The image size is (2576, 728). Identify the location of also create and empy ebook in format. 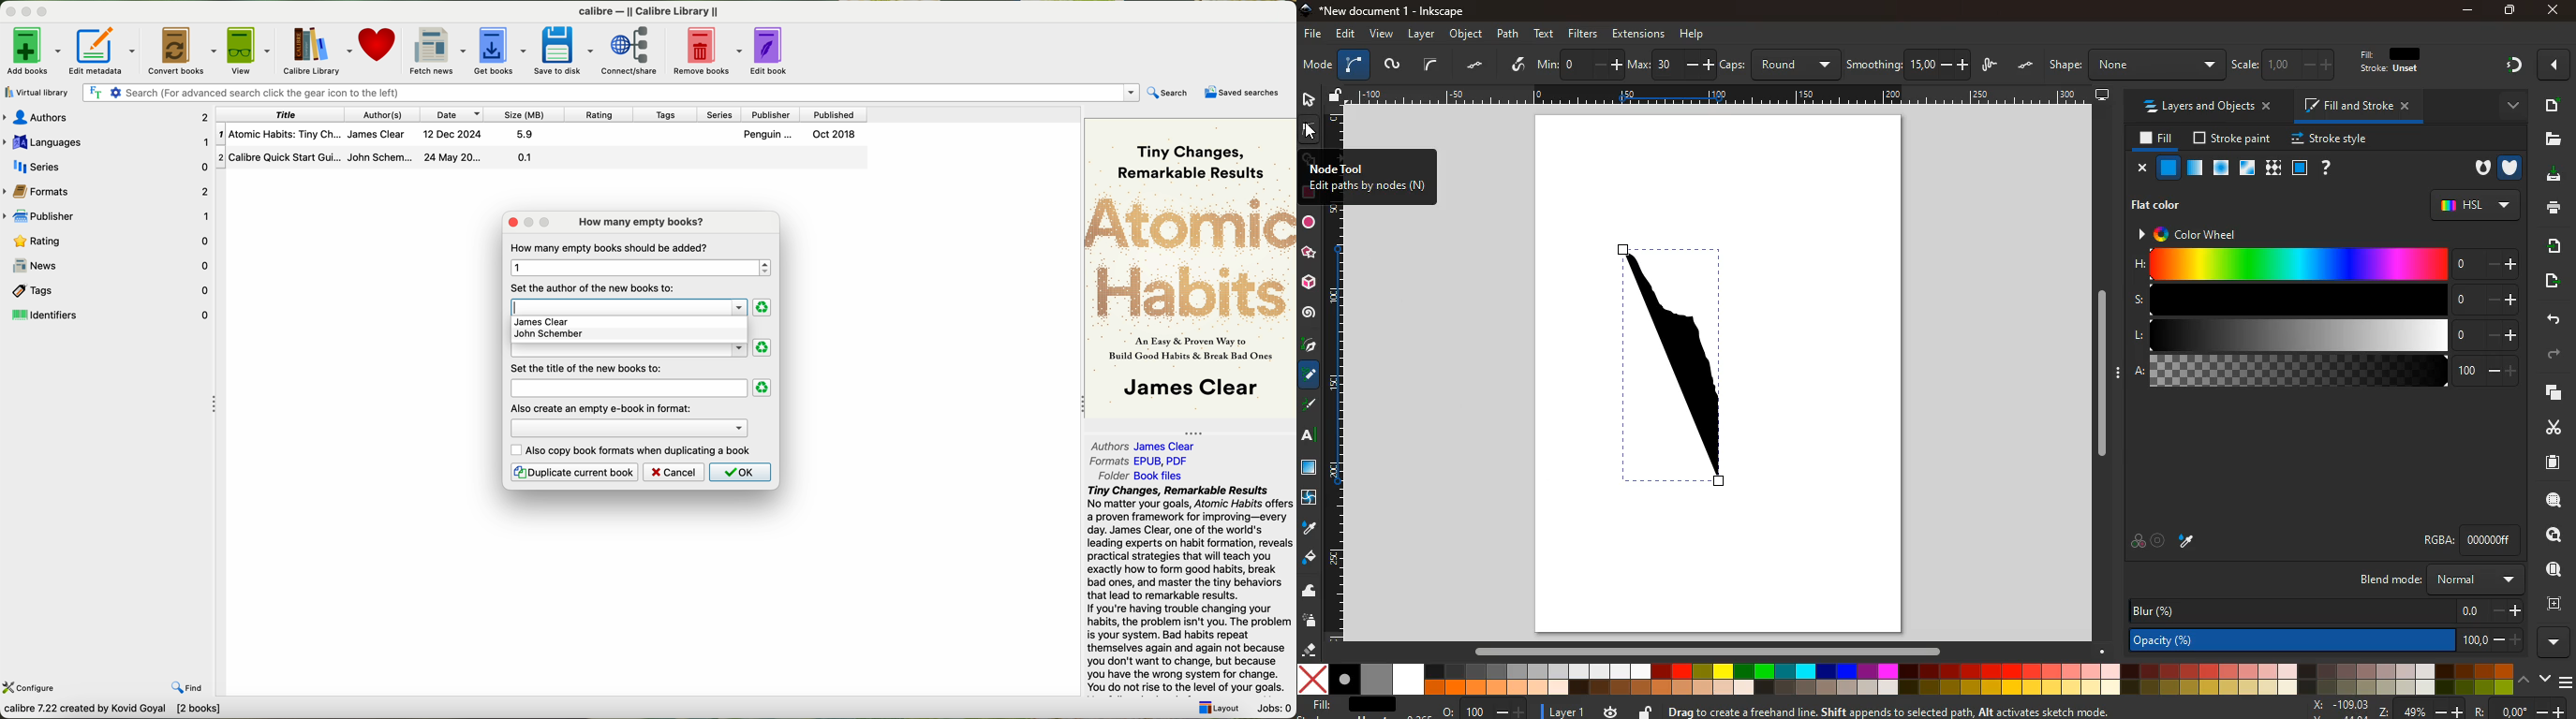
(602, 408).